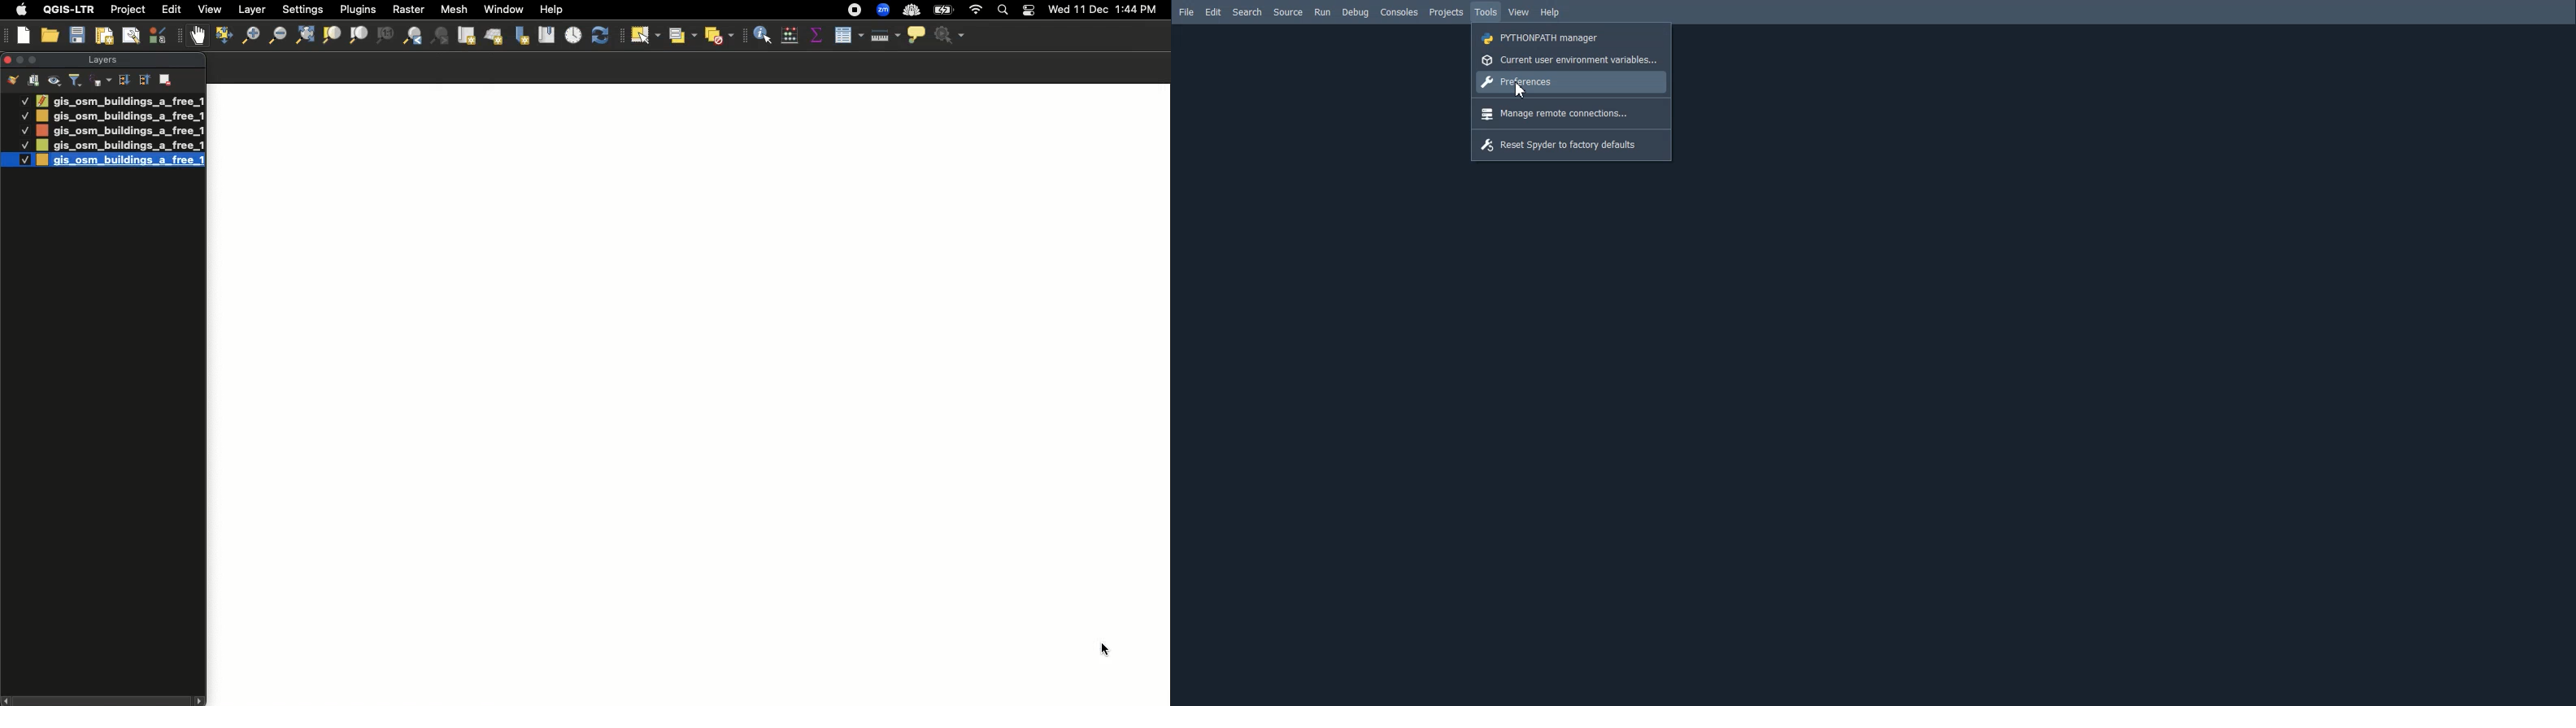 This screenshot has height=728, width=2576. What do you see at coordinates (1213, 12) in the screenshot?
I see `Edit` at bounding box center [1213, 12].